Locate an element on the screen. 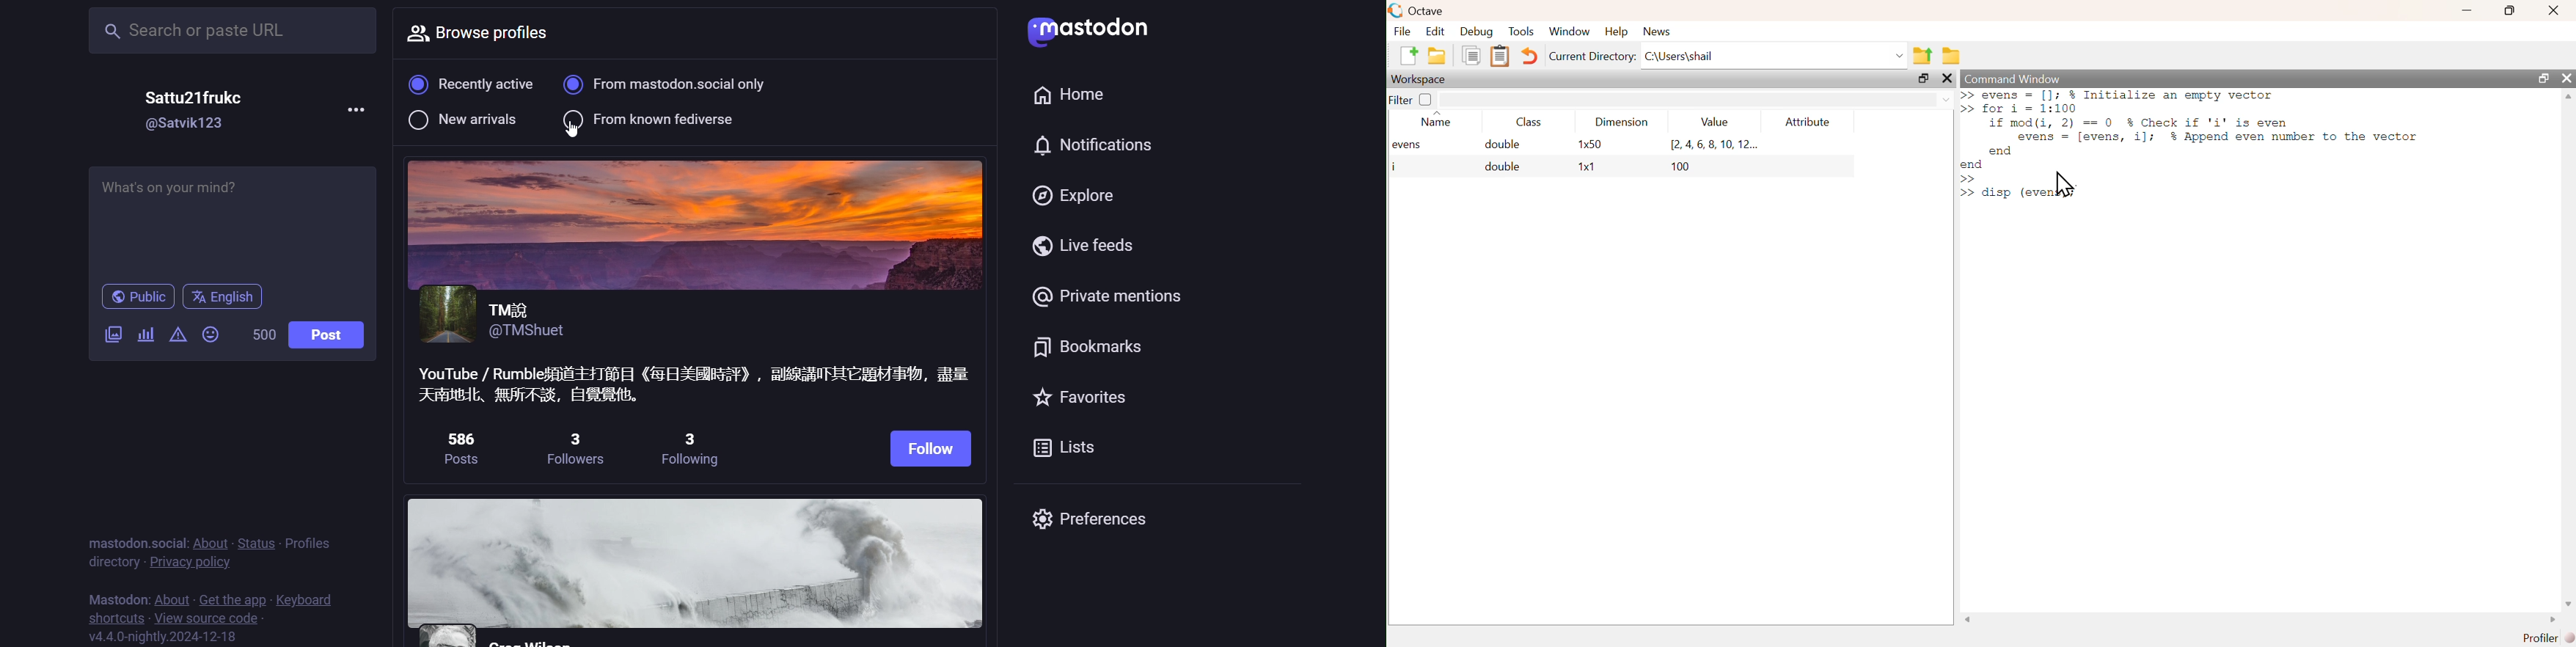 The height and width of the screenshot is (672, 2576). What's on your mind? | is located at coordinates (231, 220).